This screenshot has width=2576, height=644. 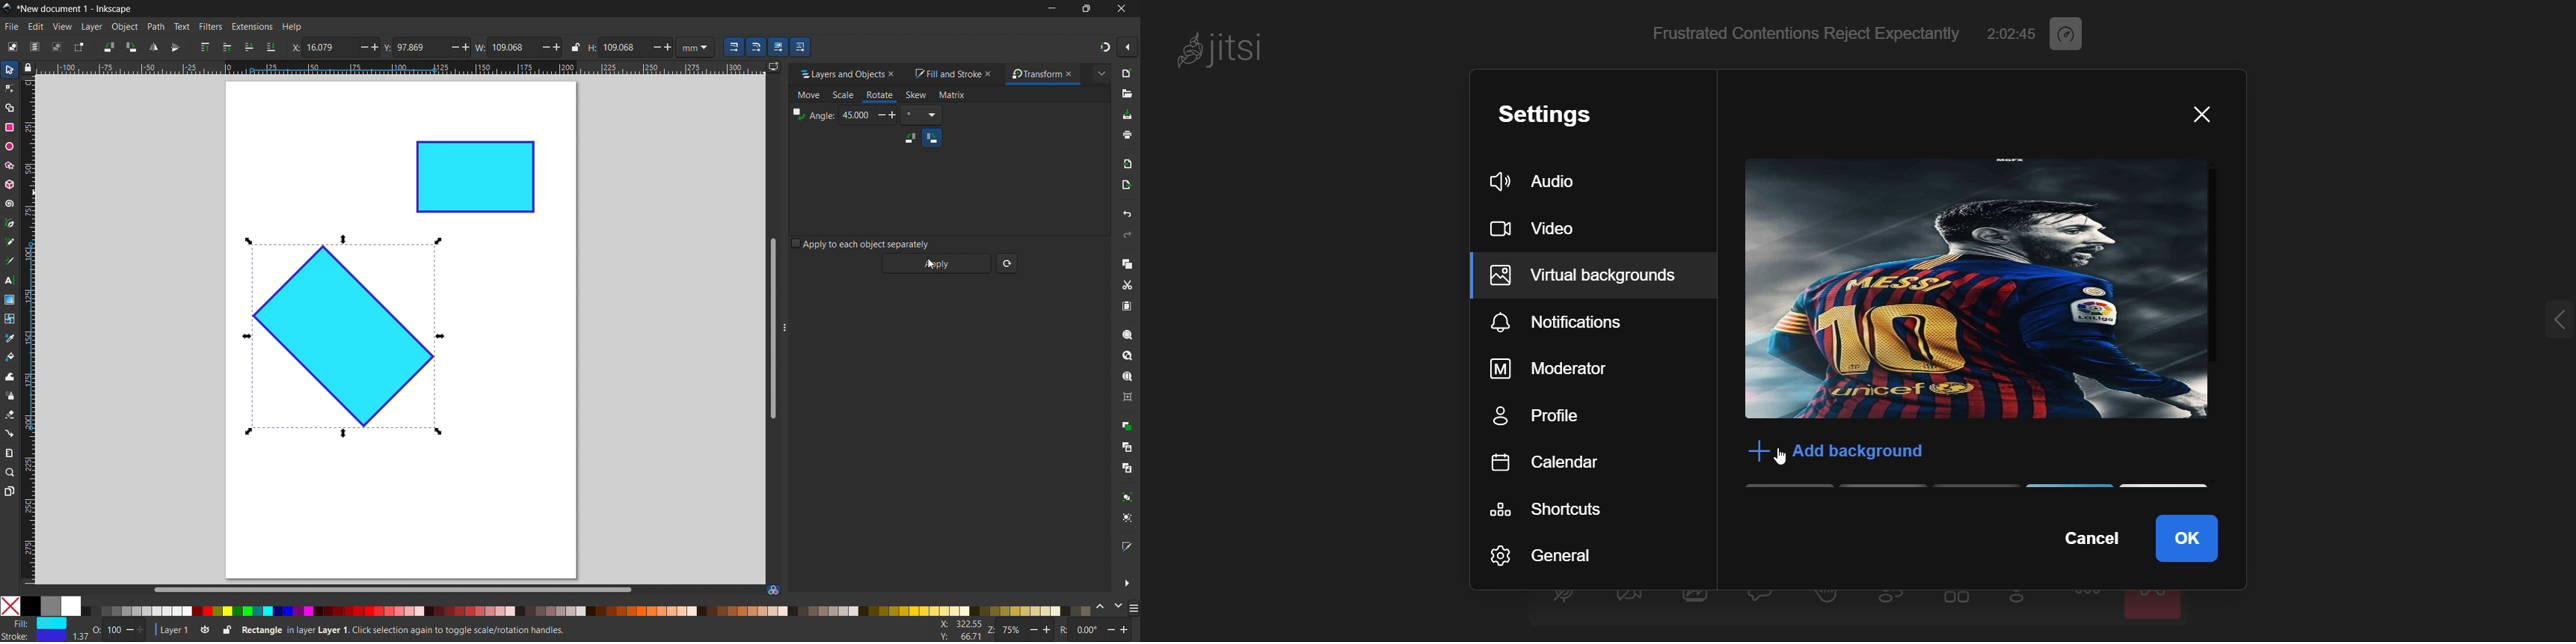 I want to click on object, so click(x=125, y=27).